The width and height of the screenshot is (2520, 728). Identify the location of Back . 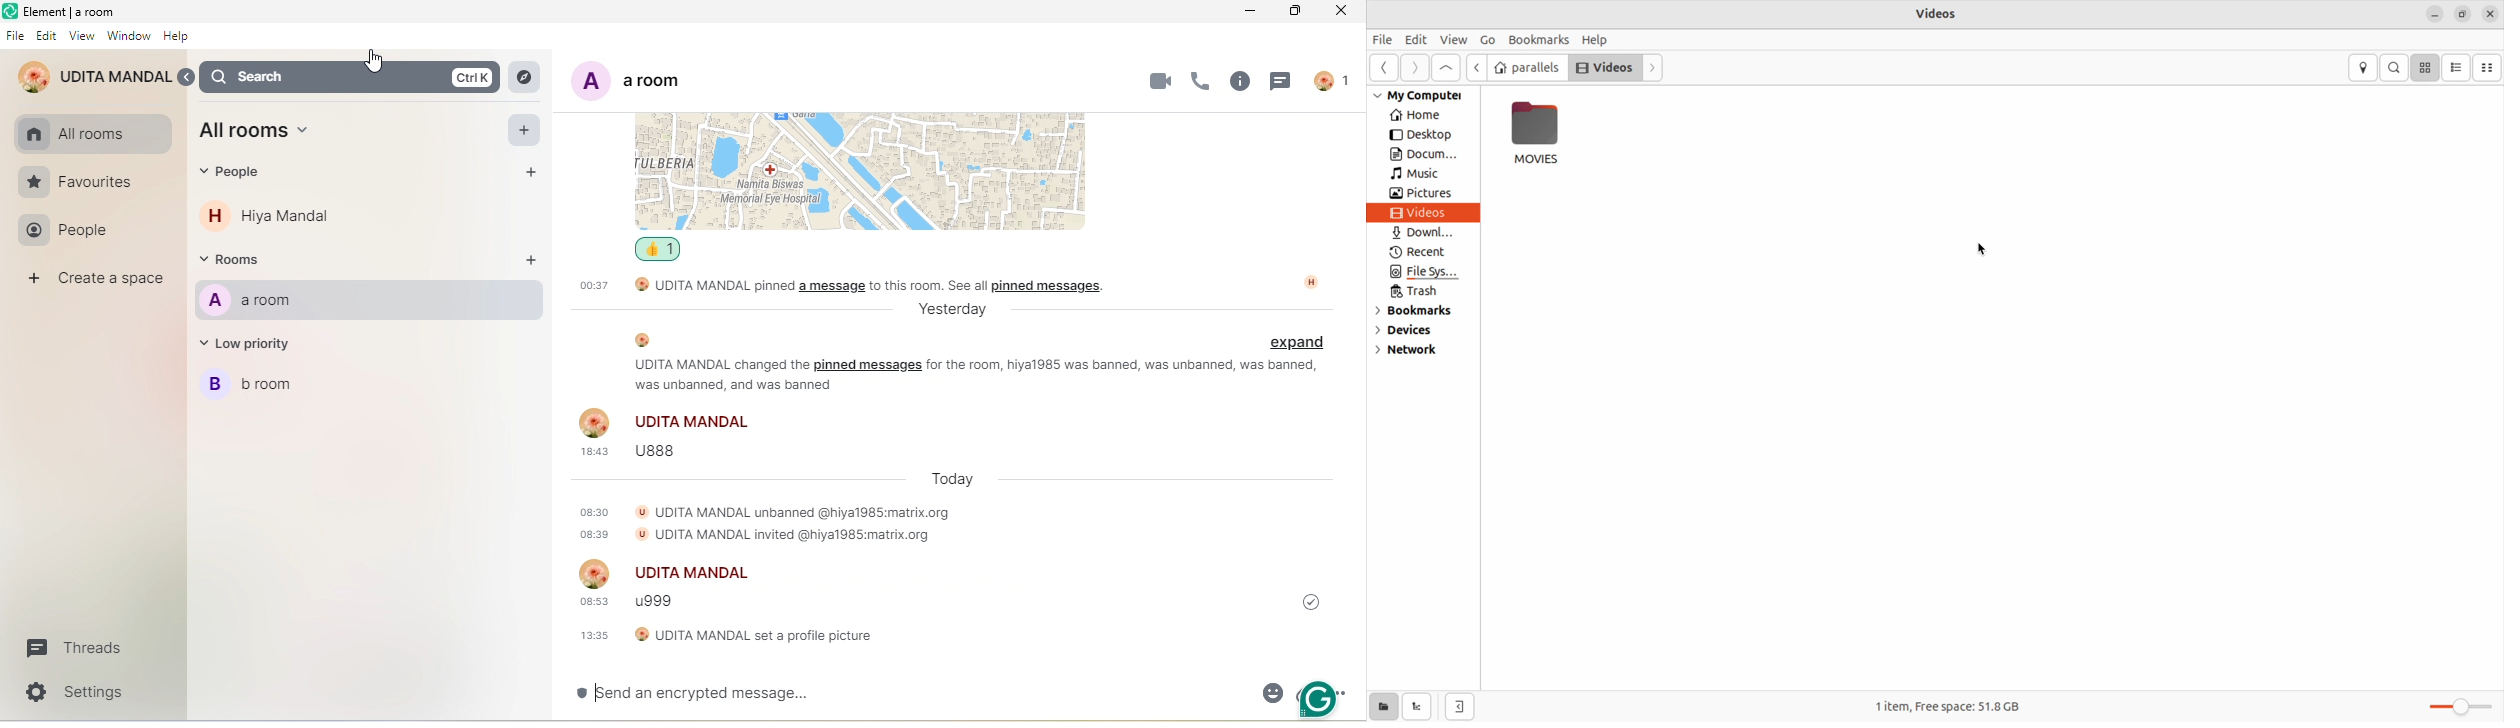
(190, 76).